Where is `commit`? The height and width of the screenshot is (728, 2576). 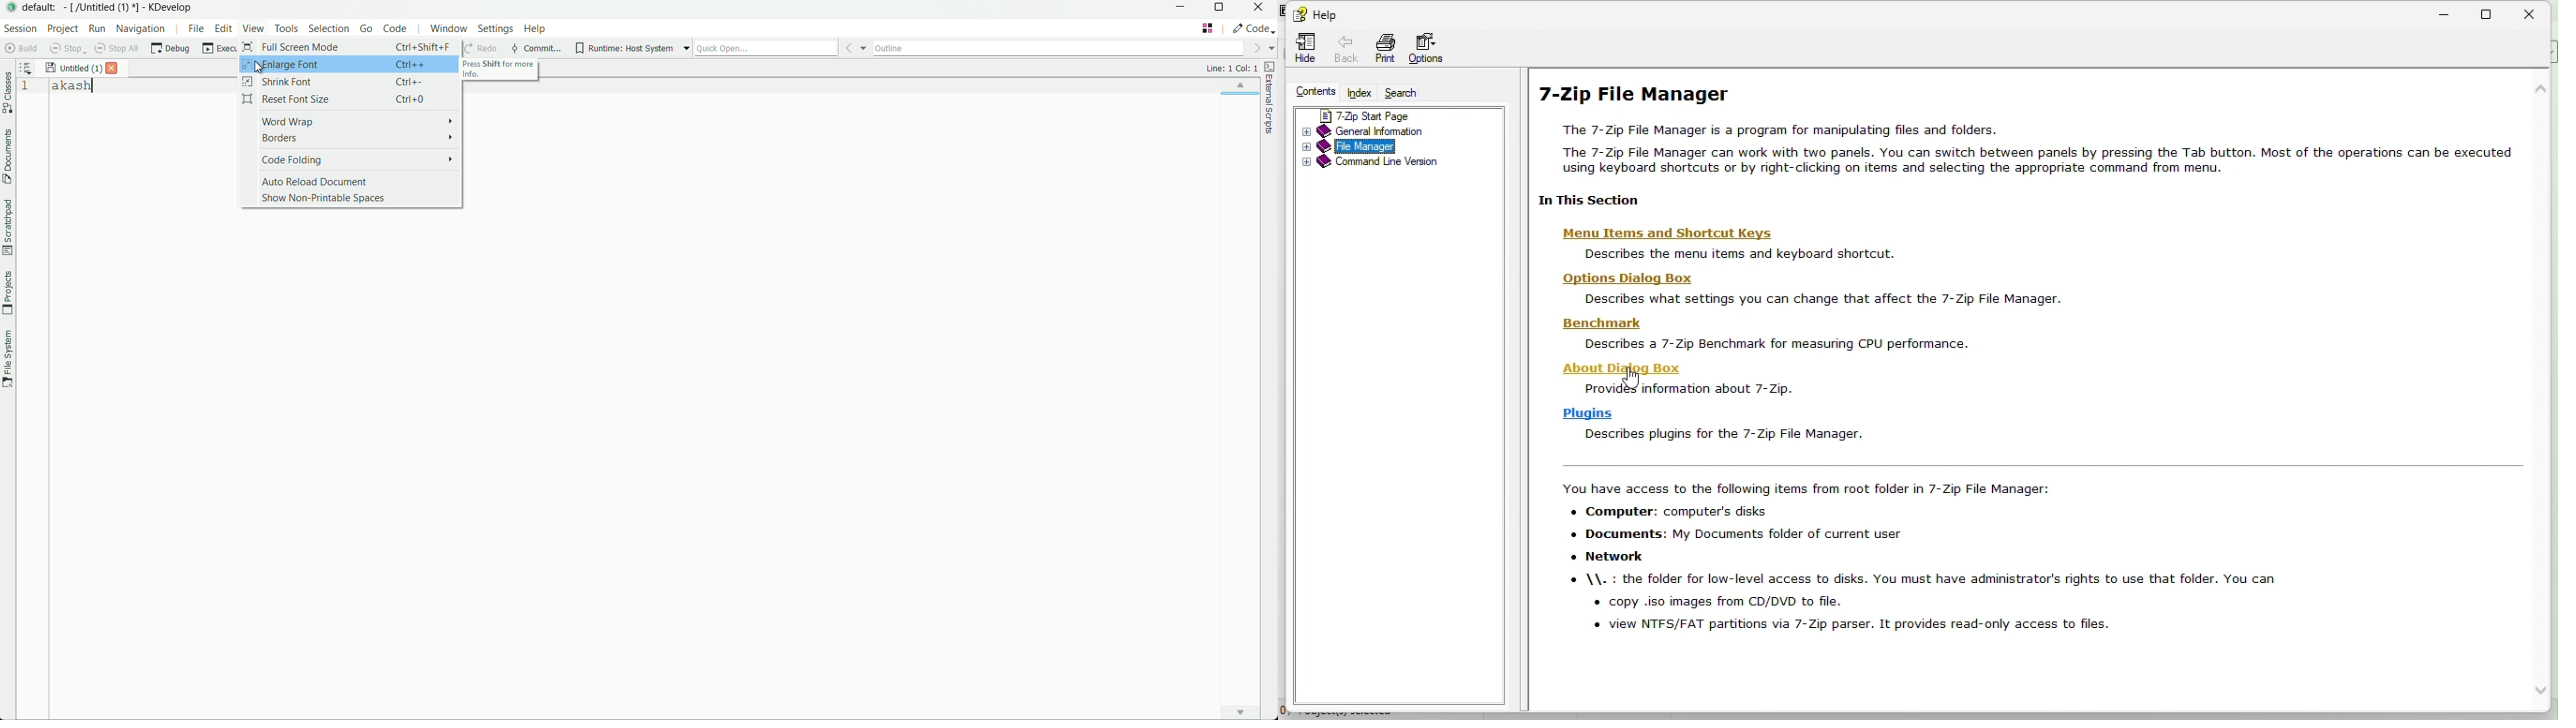
commit is located at coordinates (537, 49).